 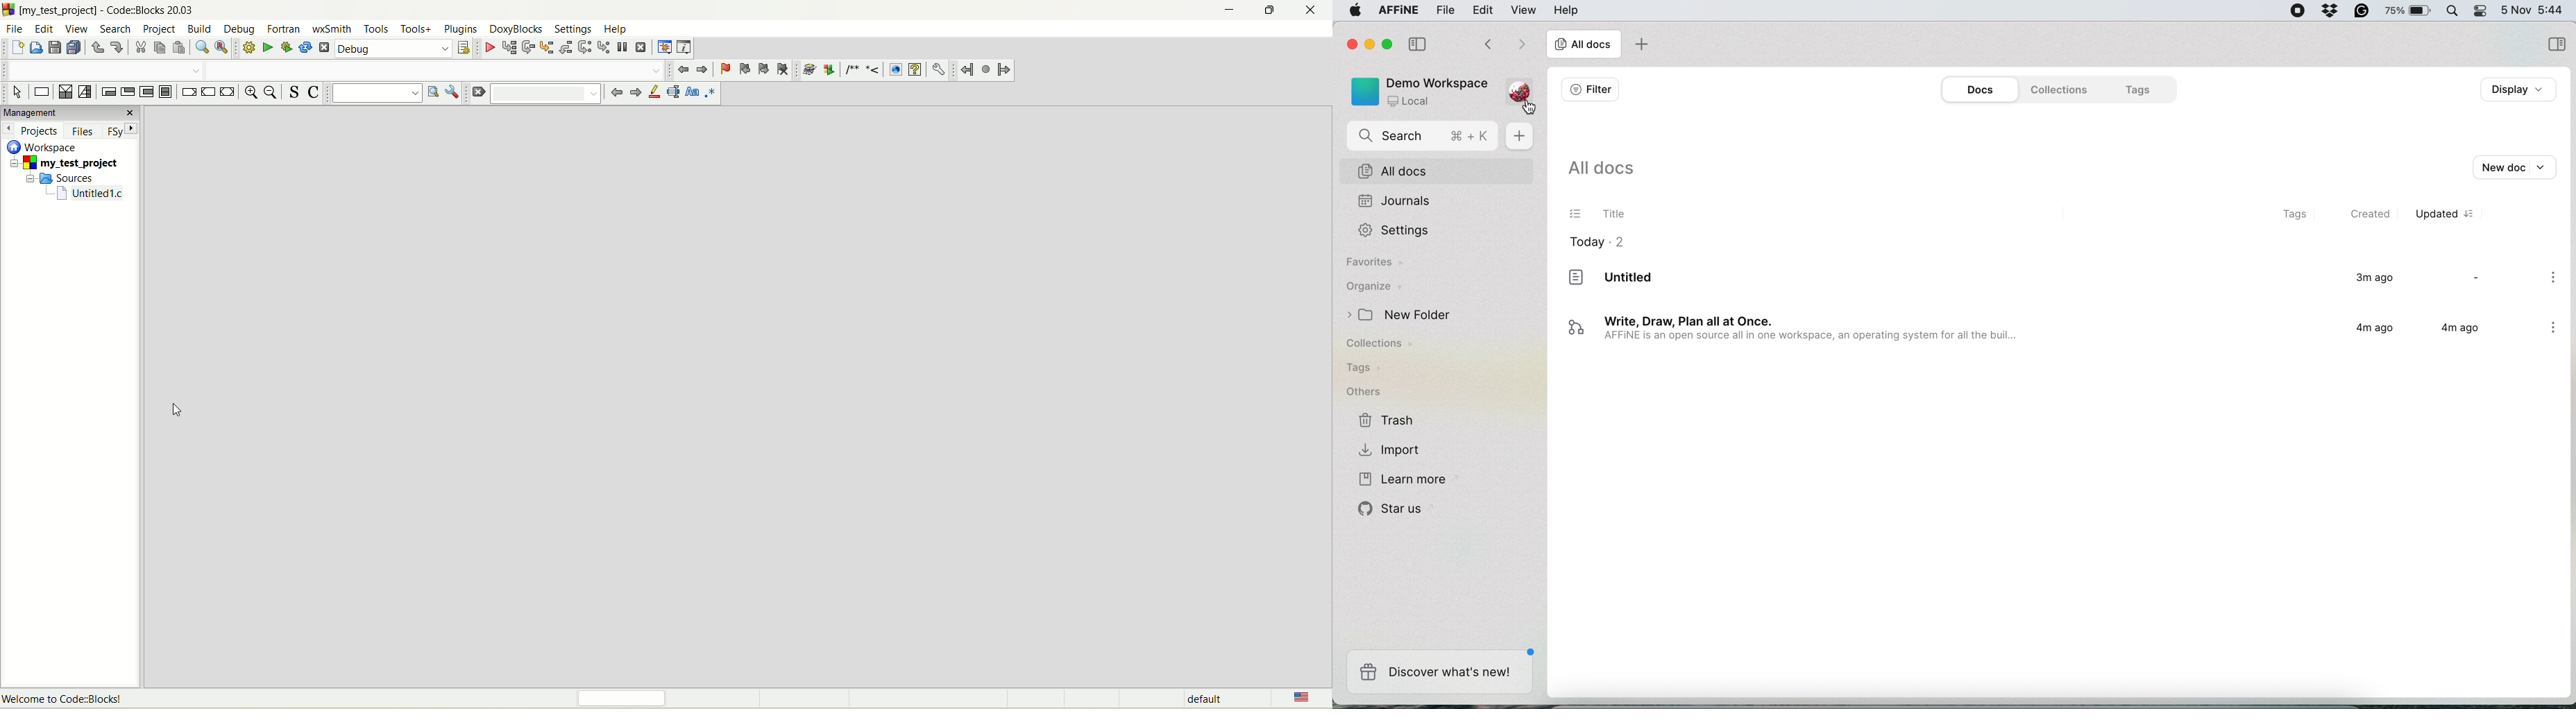 I want to click on file, so click(x=15, y=31).